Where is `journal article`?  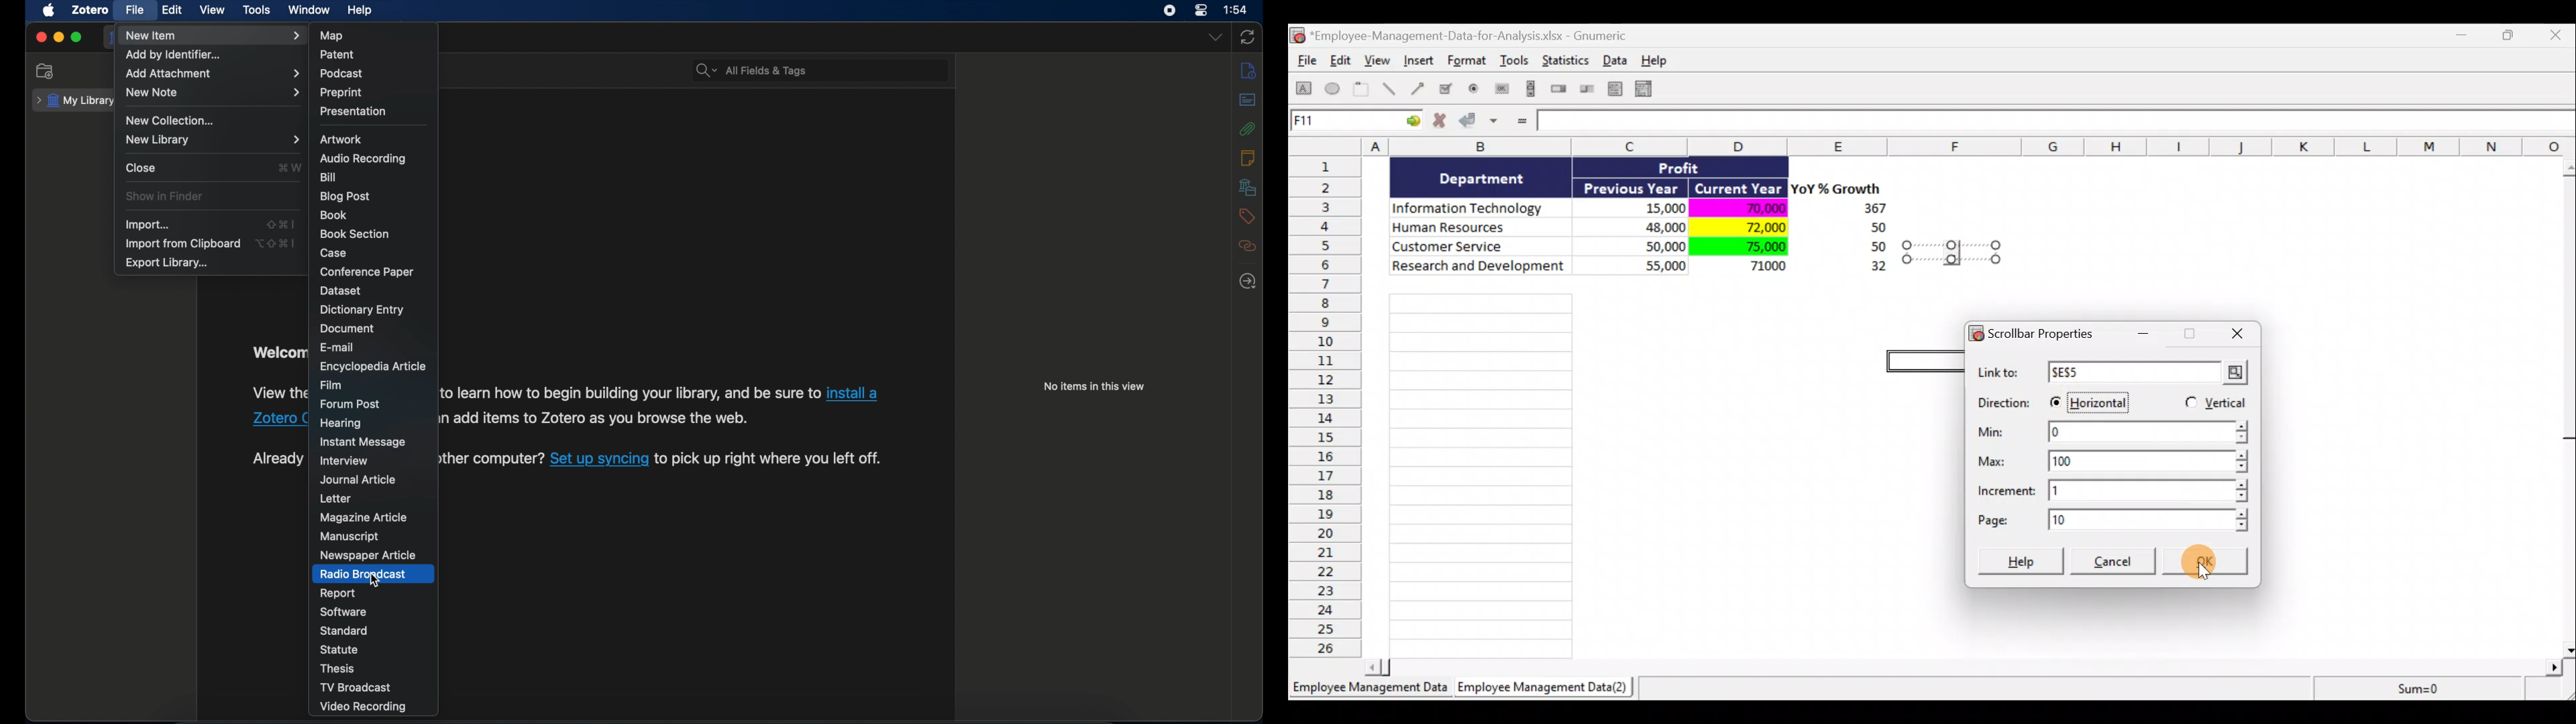
journal article is located at coordinates (360, 479).